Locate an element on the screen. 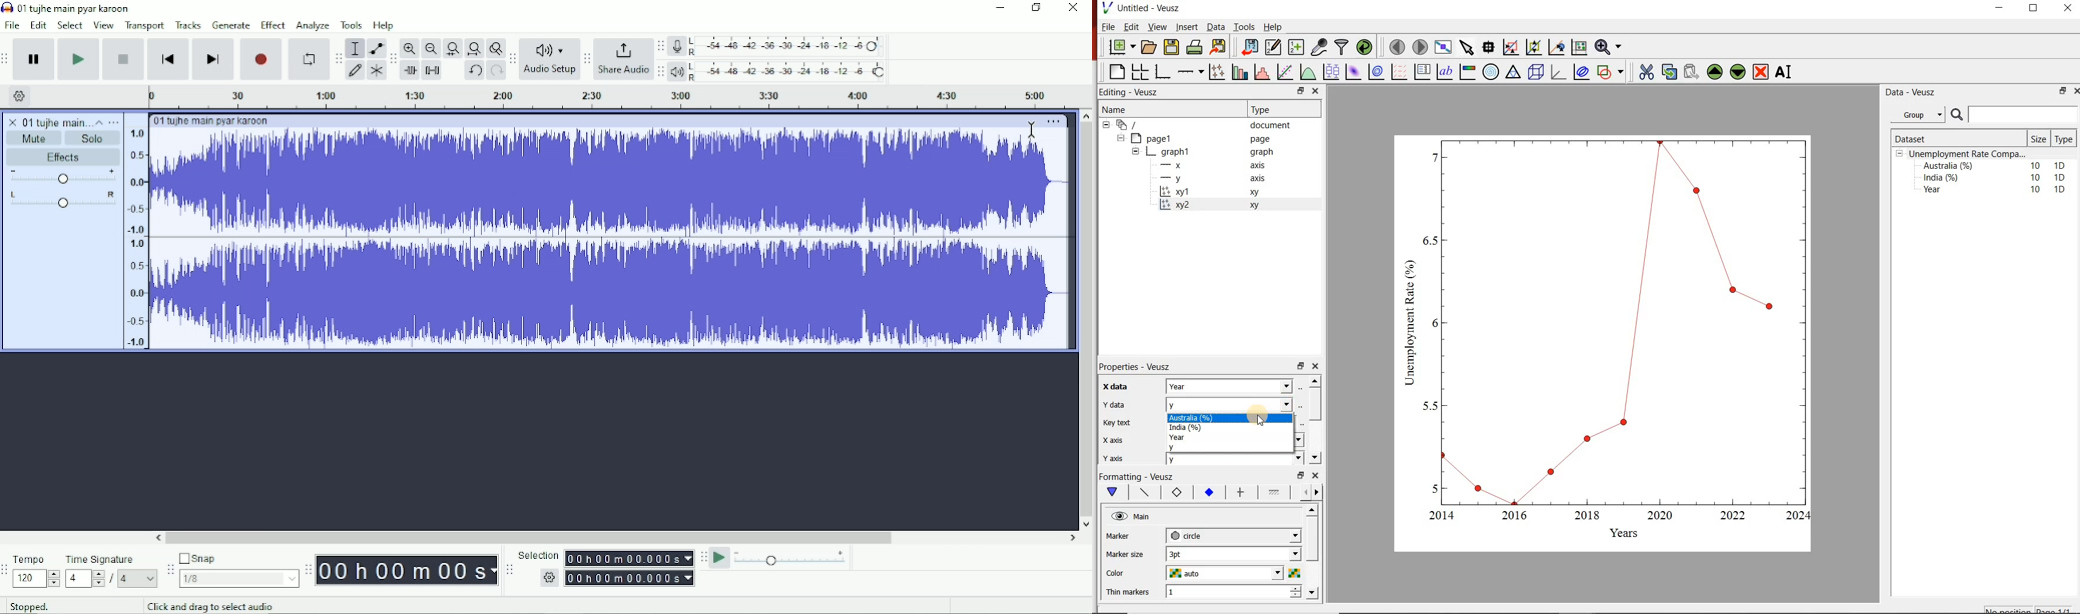  Year is located at coordinates (1231, 386).